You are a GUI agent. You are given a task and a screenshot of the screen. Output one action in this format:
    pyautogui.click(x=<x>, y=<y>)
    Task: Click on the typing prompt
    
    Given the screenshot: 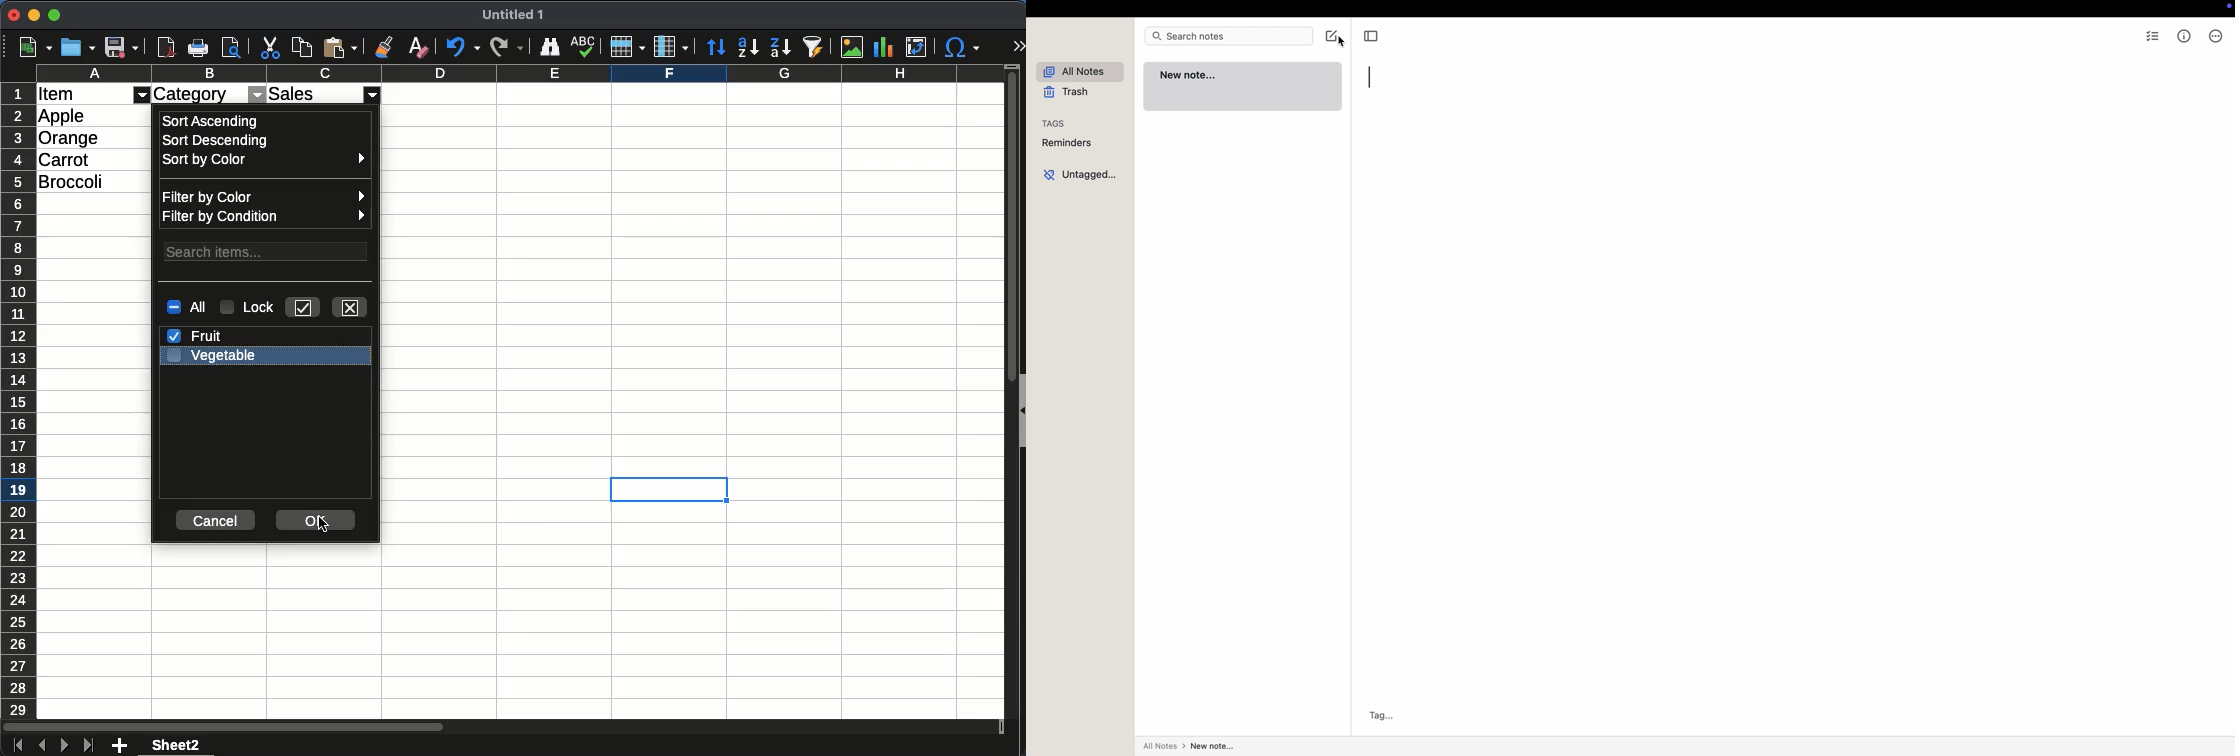 What is the action you would take?
    pyautogui.click(x=1369, y=75)
    